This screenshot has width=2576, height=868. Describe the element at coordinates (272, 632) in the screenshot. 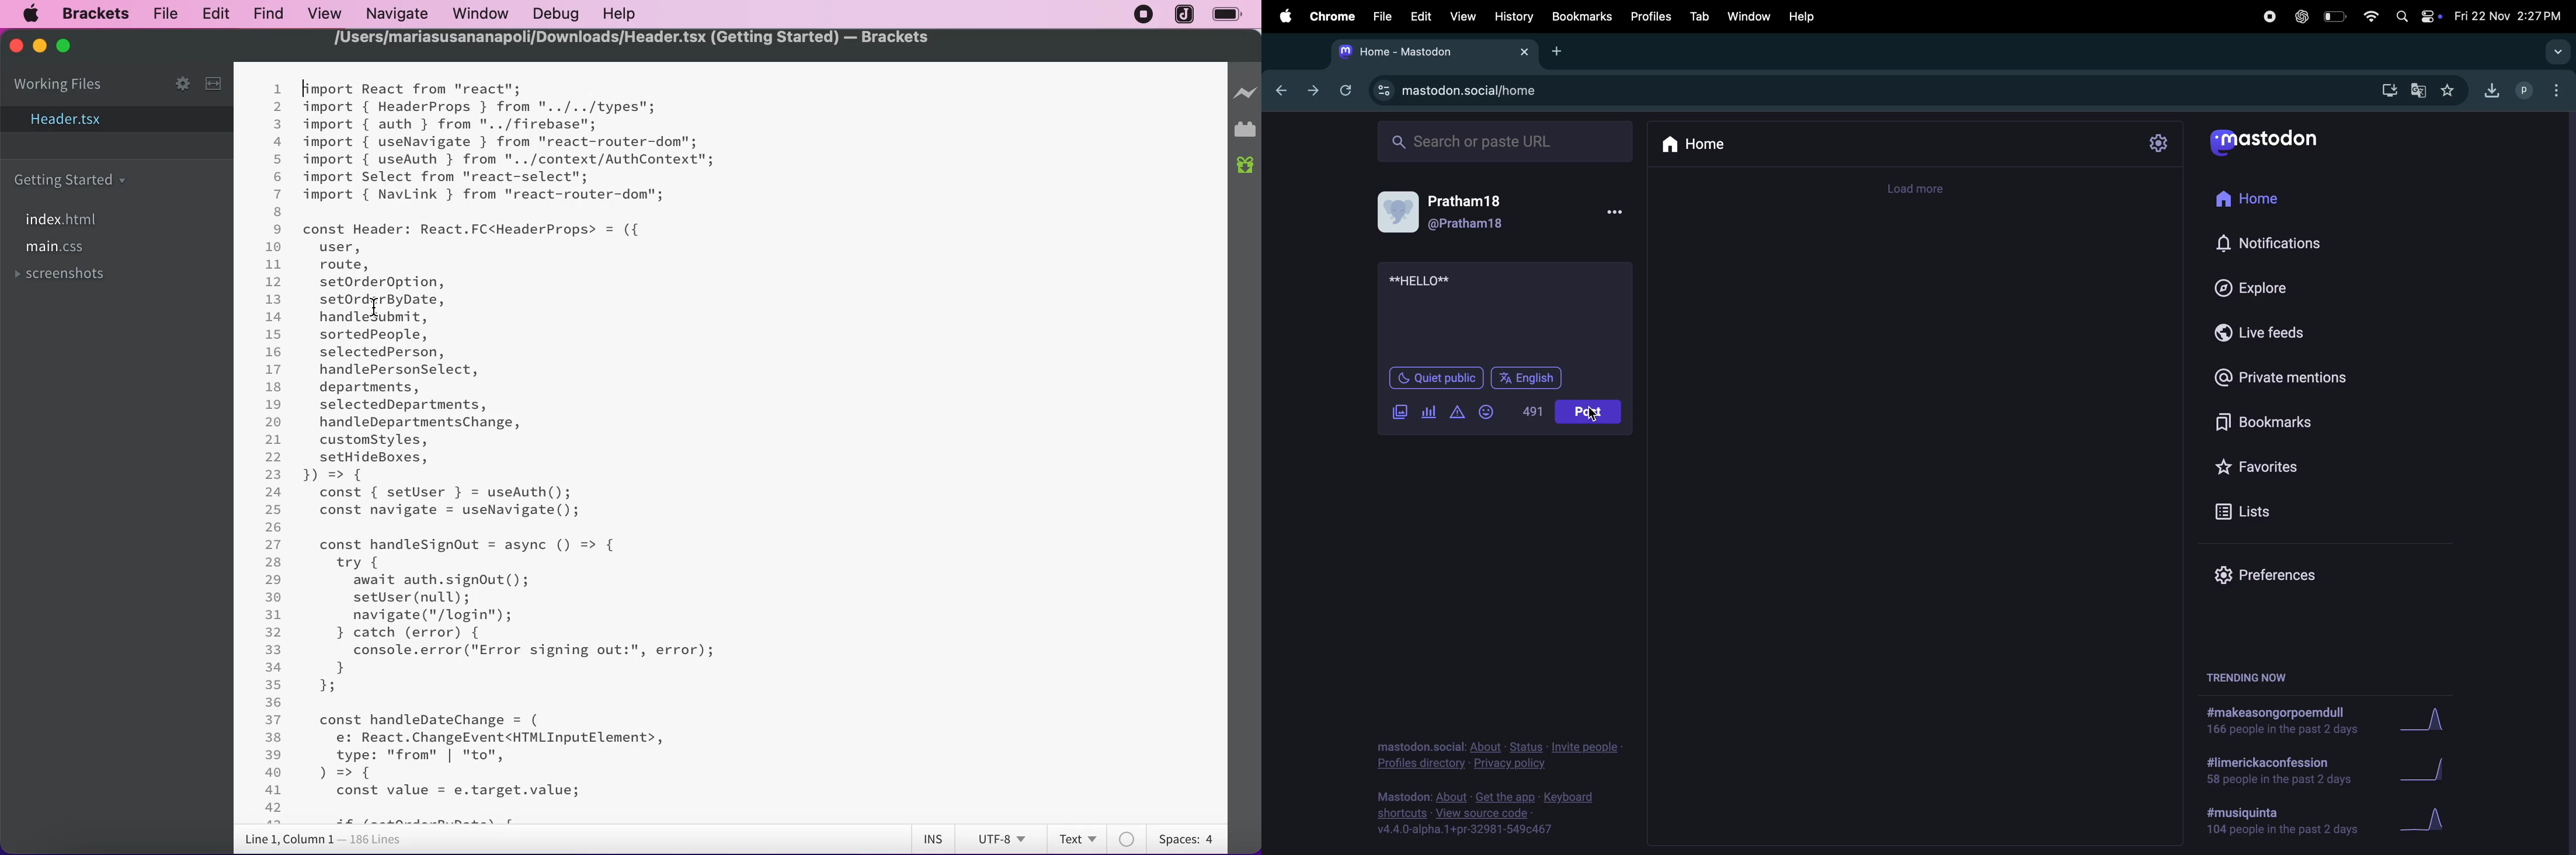

I see `32` at that location.